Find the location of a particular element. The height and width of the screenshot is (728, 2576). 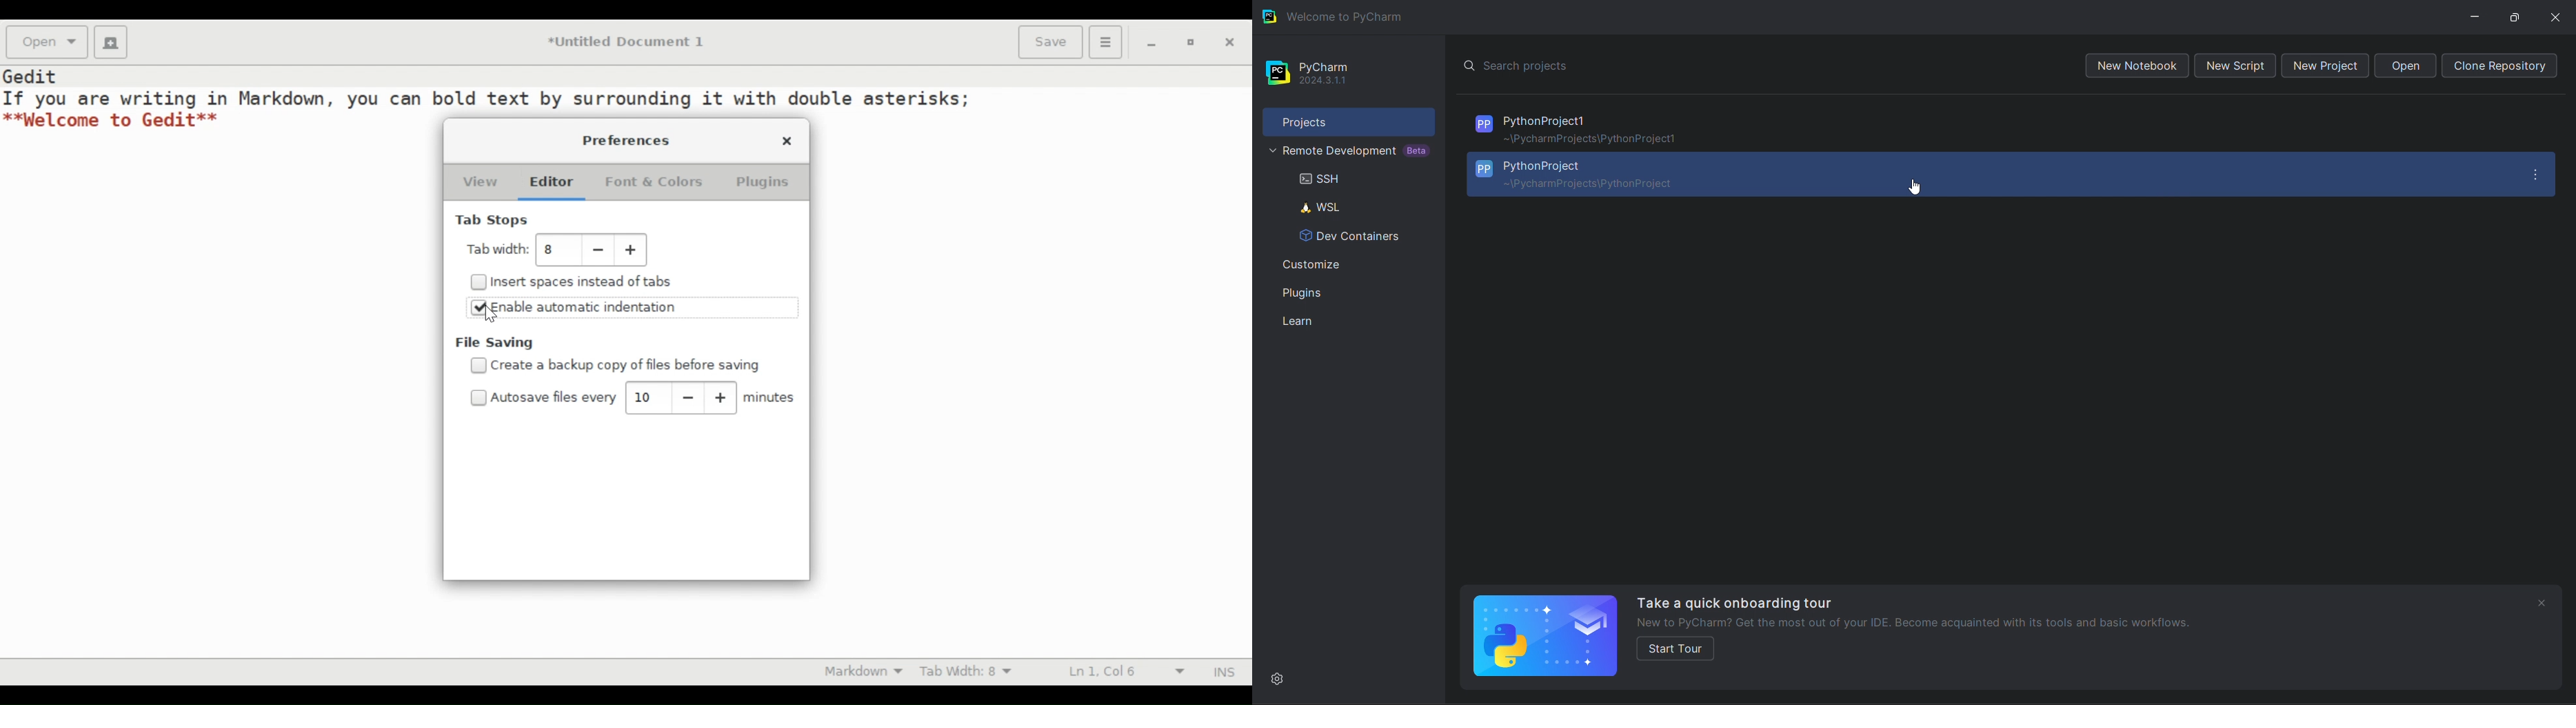

project1 is located at coordinates (2008, 126).